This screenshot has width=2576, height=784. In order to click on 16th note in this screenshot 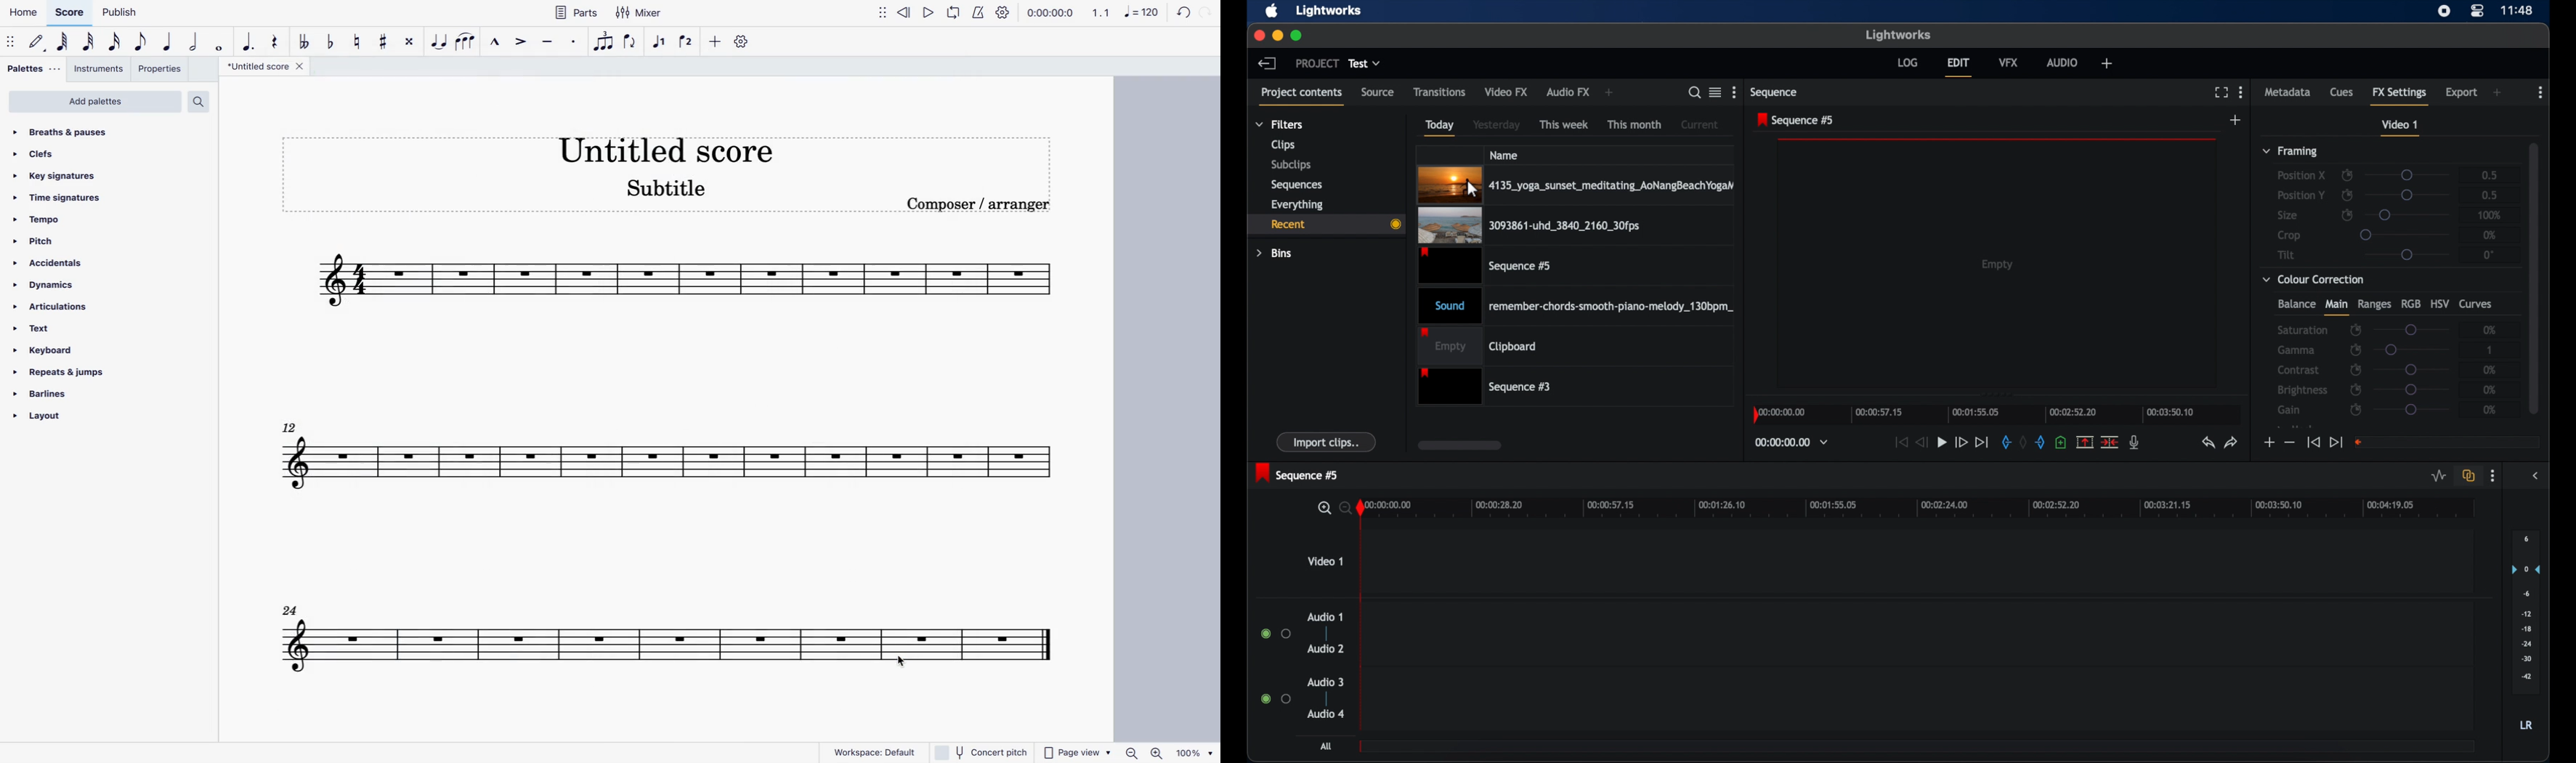, I will do `click(117, 45)`.